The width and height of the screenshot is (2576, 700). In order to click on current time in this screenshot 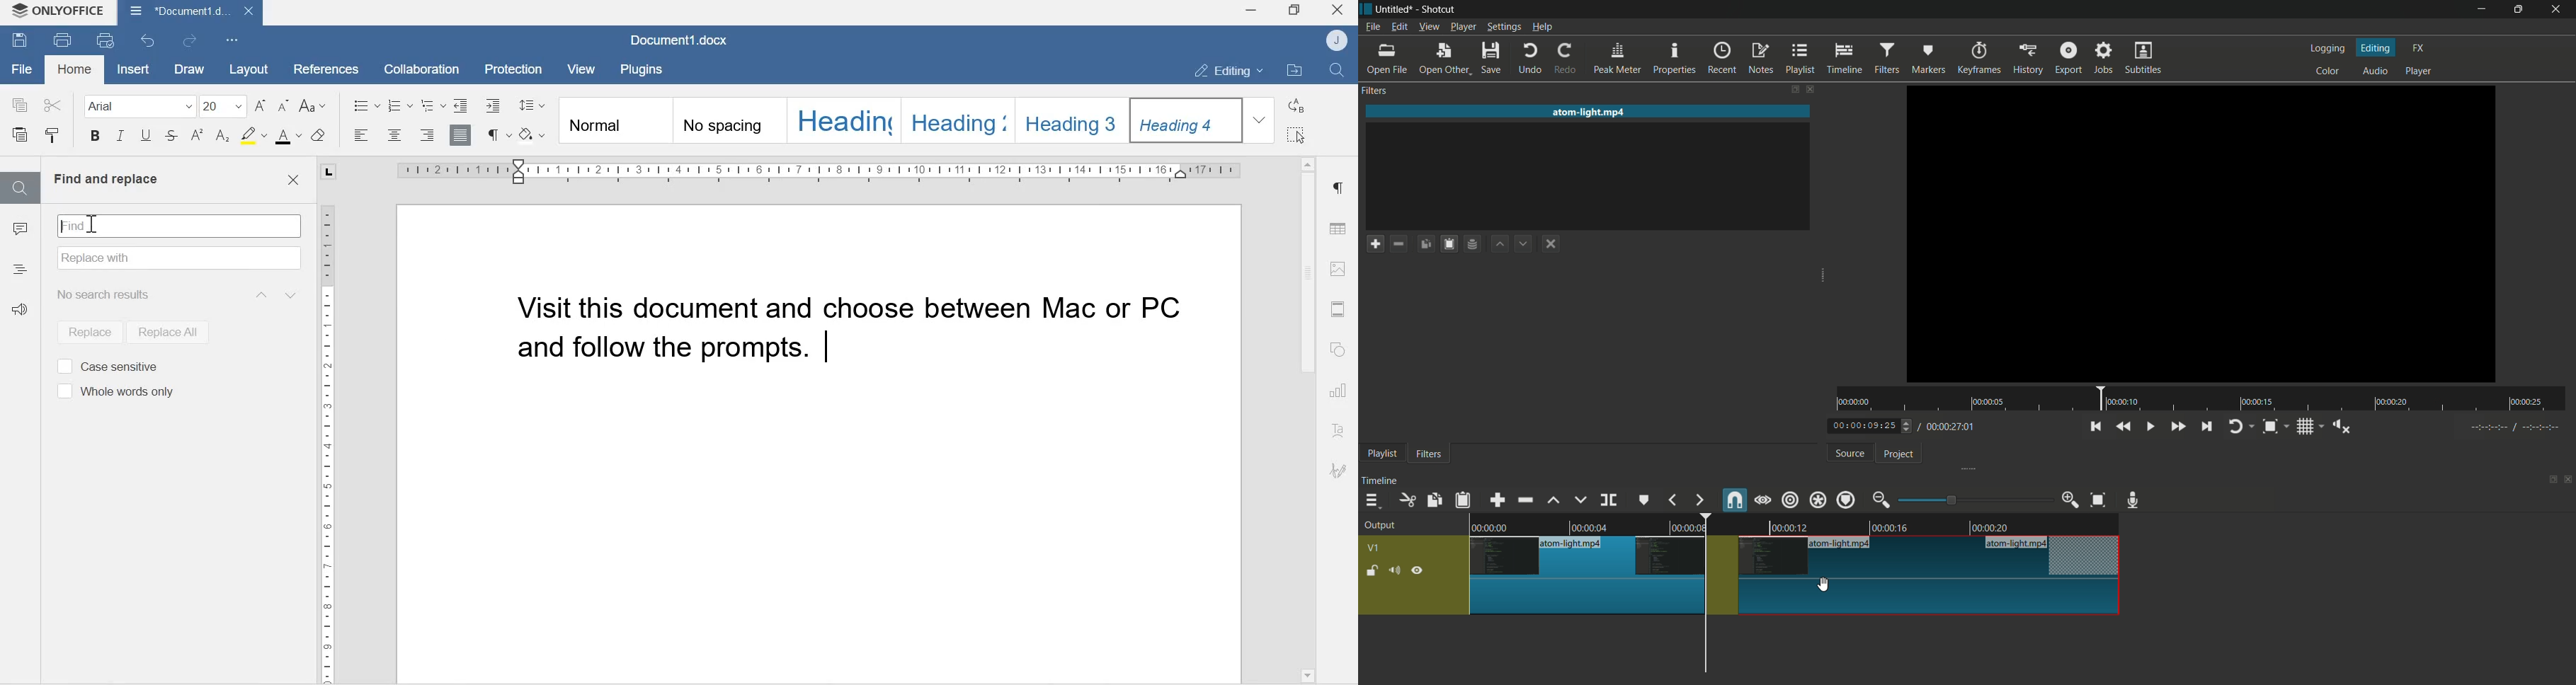, I will do `click(1869, 426)`.